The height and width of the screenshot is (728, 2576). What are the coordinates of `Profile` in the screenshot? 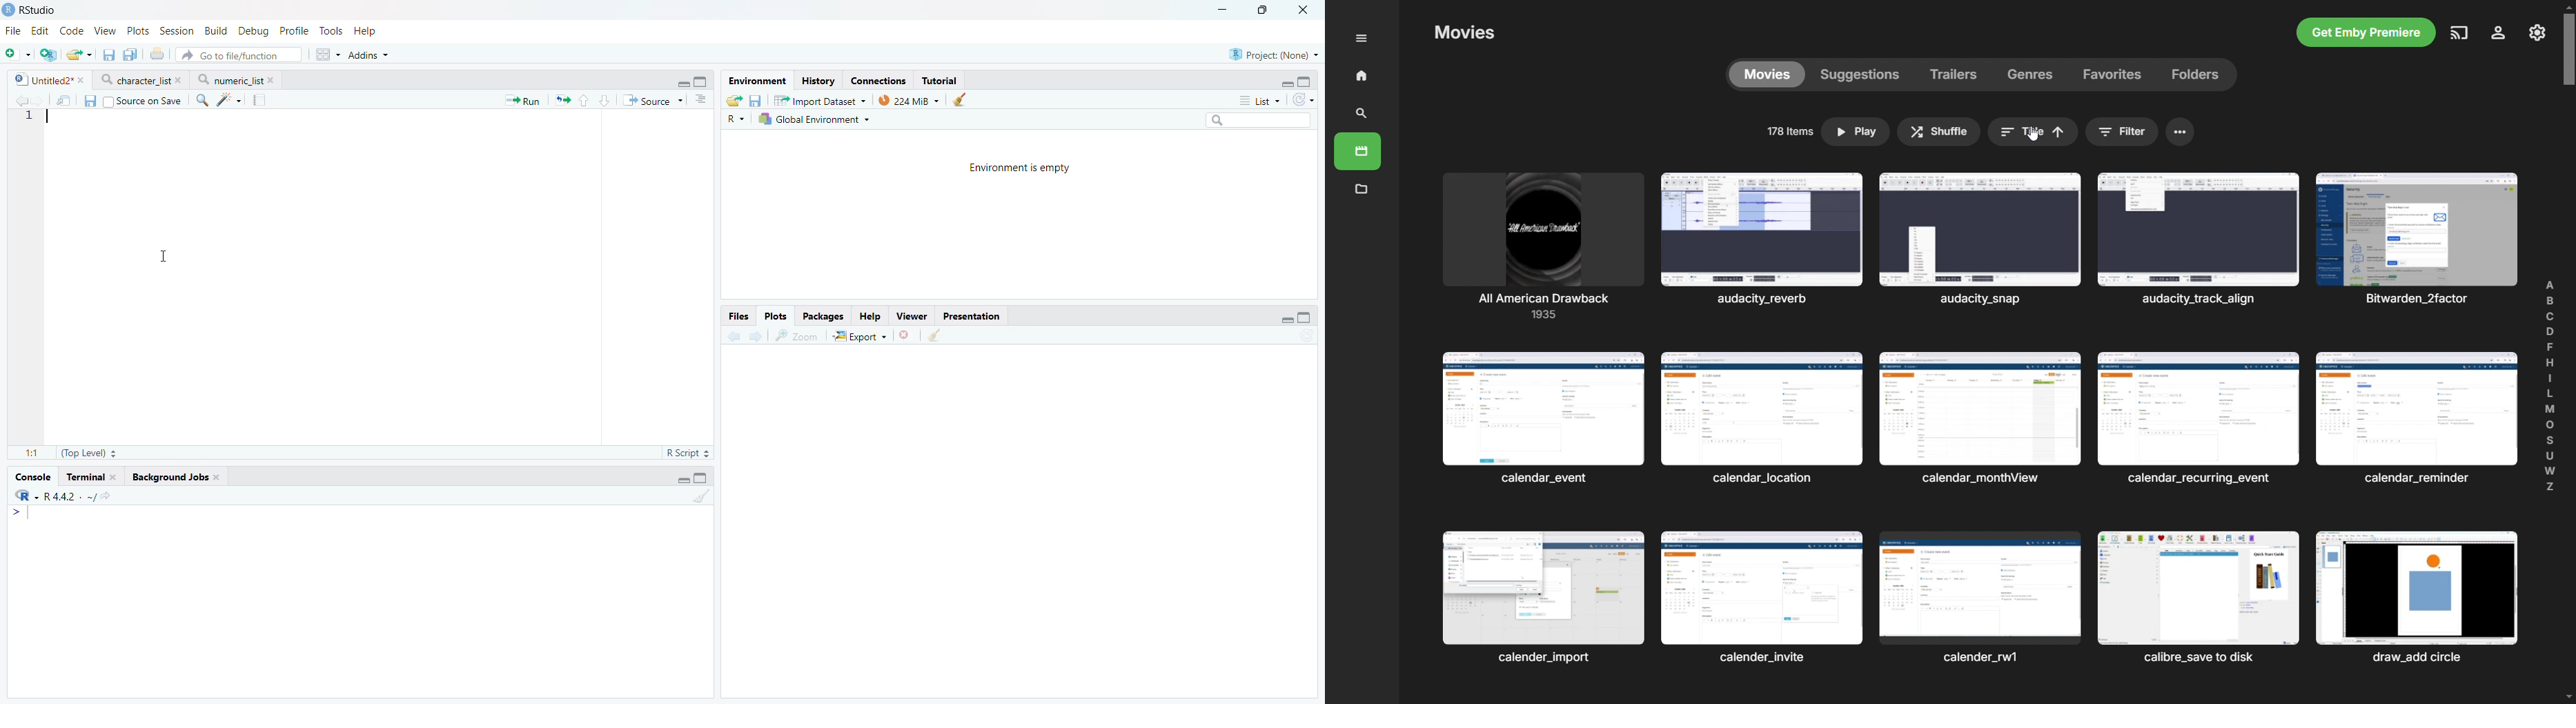 It's located at (294, 30).